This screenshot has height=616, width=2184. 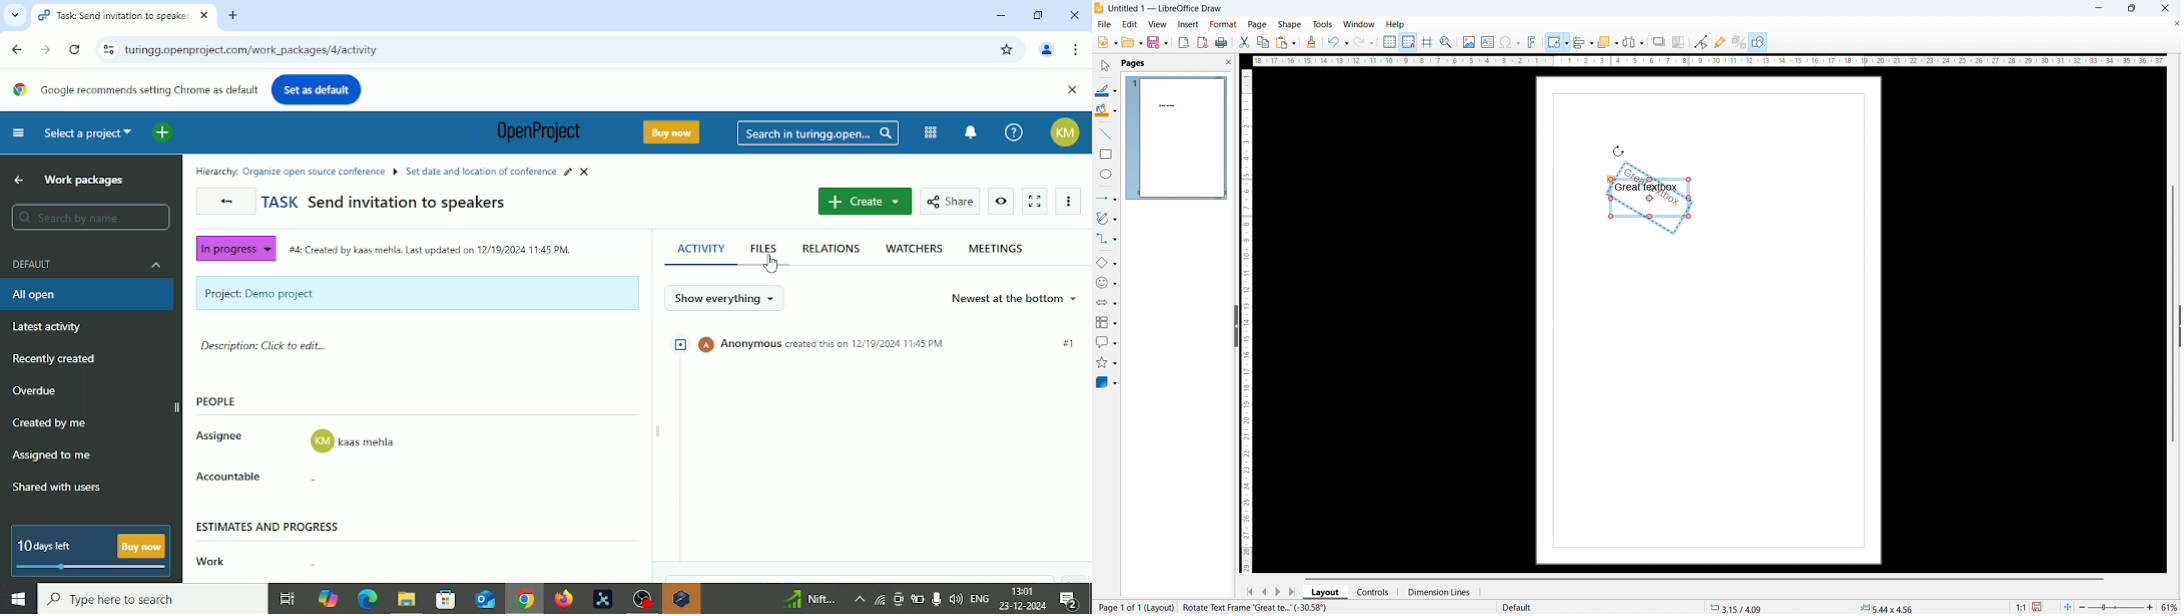 What do you see at coordinates (1047, 51) in the screenshot?
I see `Account` at bounding box center [1047, 51].